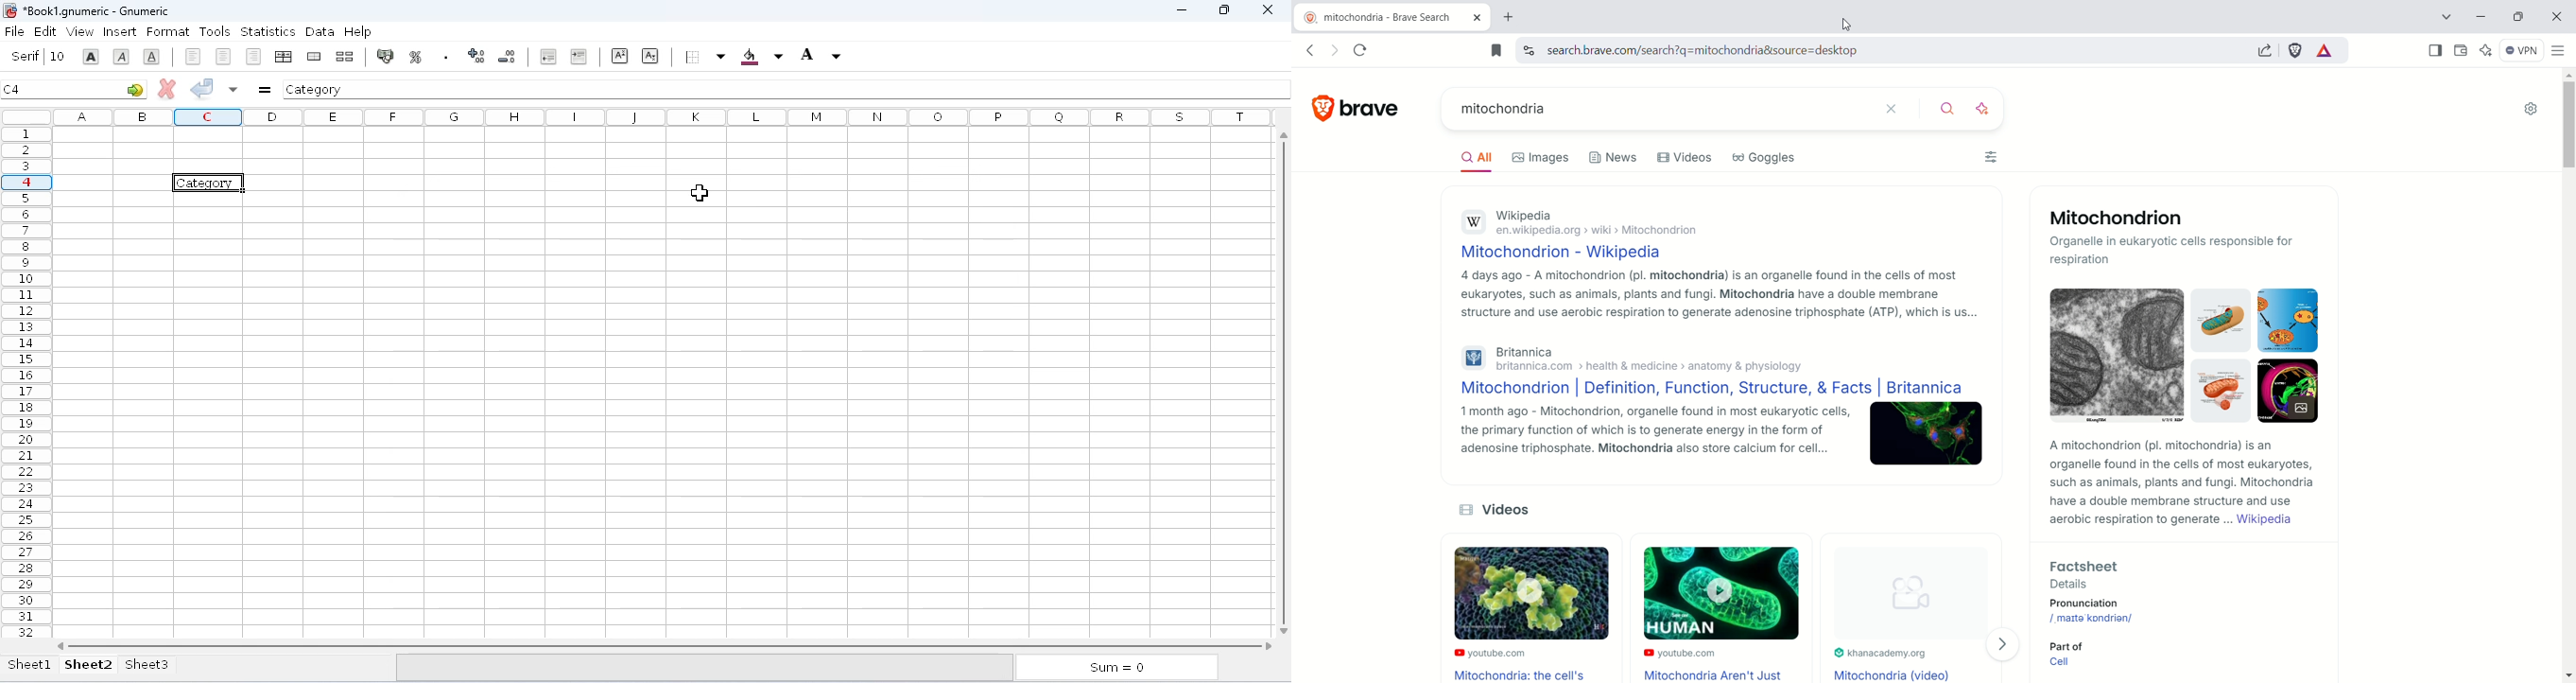 The image size is (2576, 700). I want to click on Mitochondrion images, so click(2177, 360).